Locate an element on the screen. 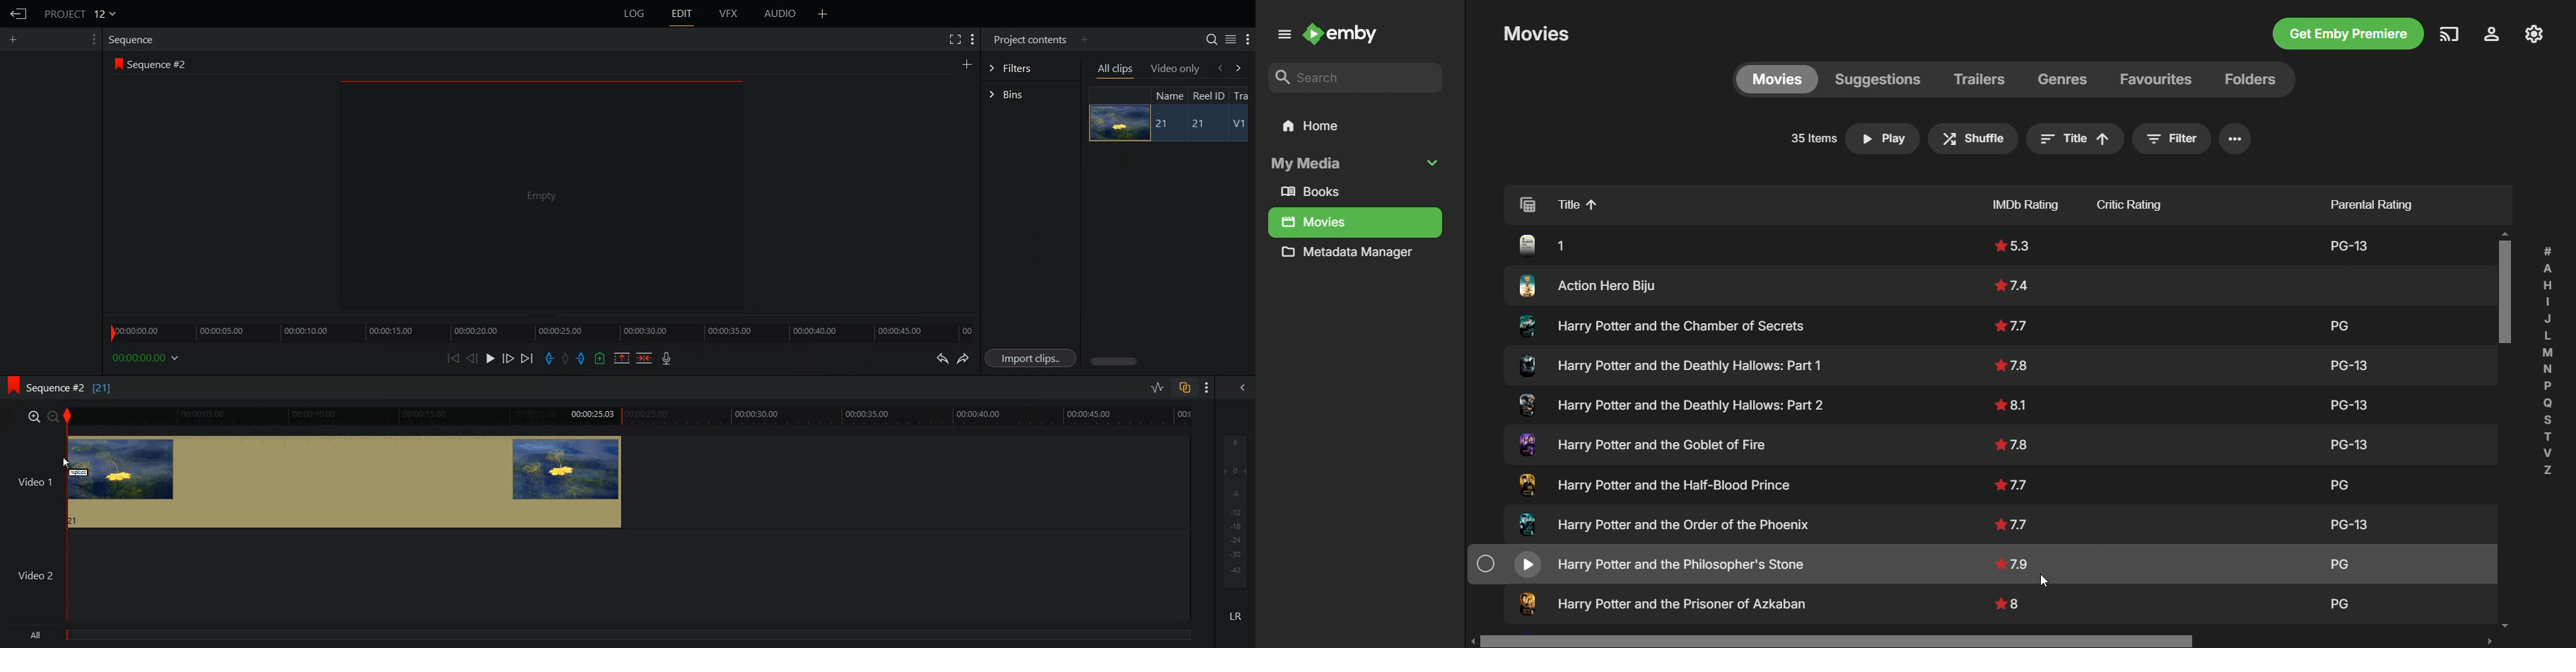 This screenshot has height=672, width=2576. Reel ID is located at coordinates (1208, 96).